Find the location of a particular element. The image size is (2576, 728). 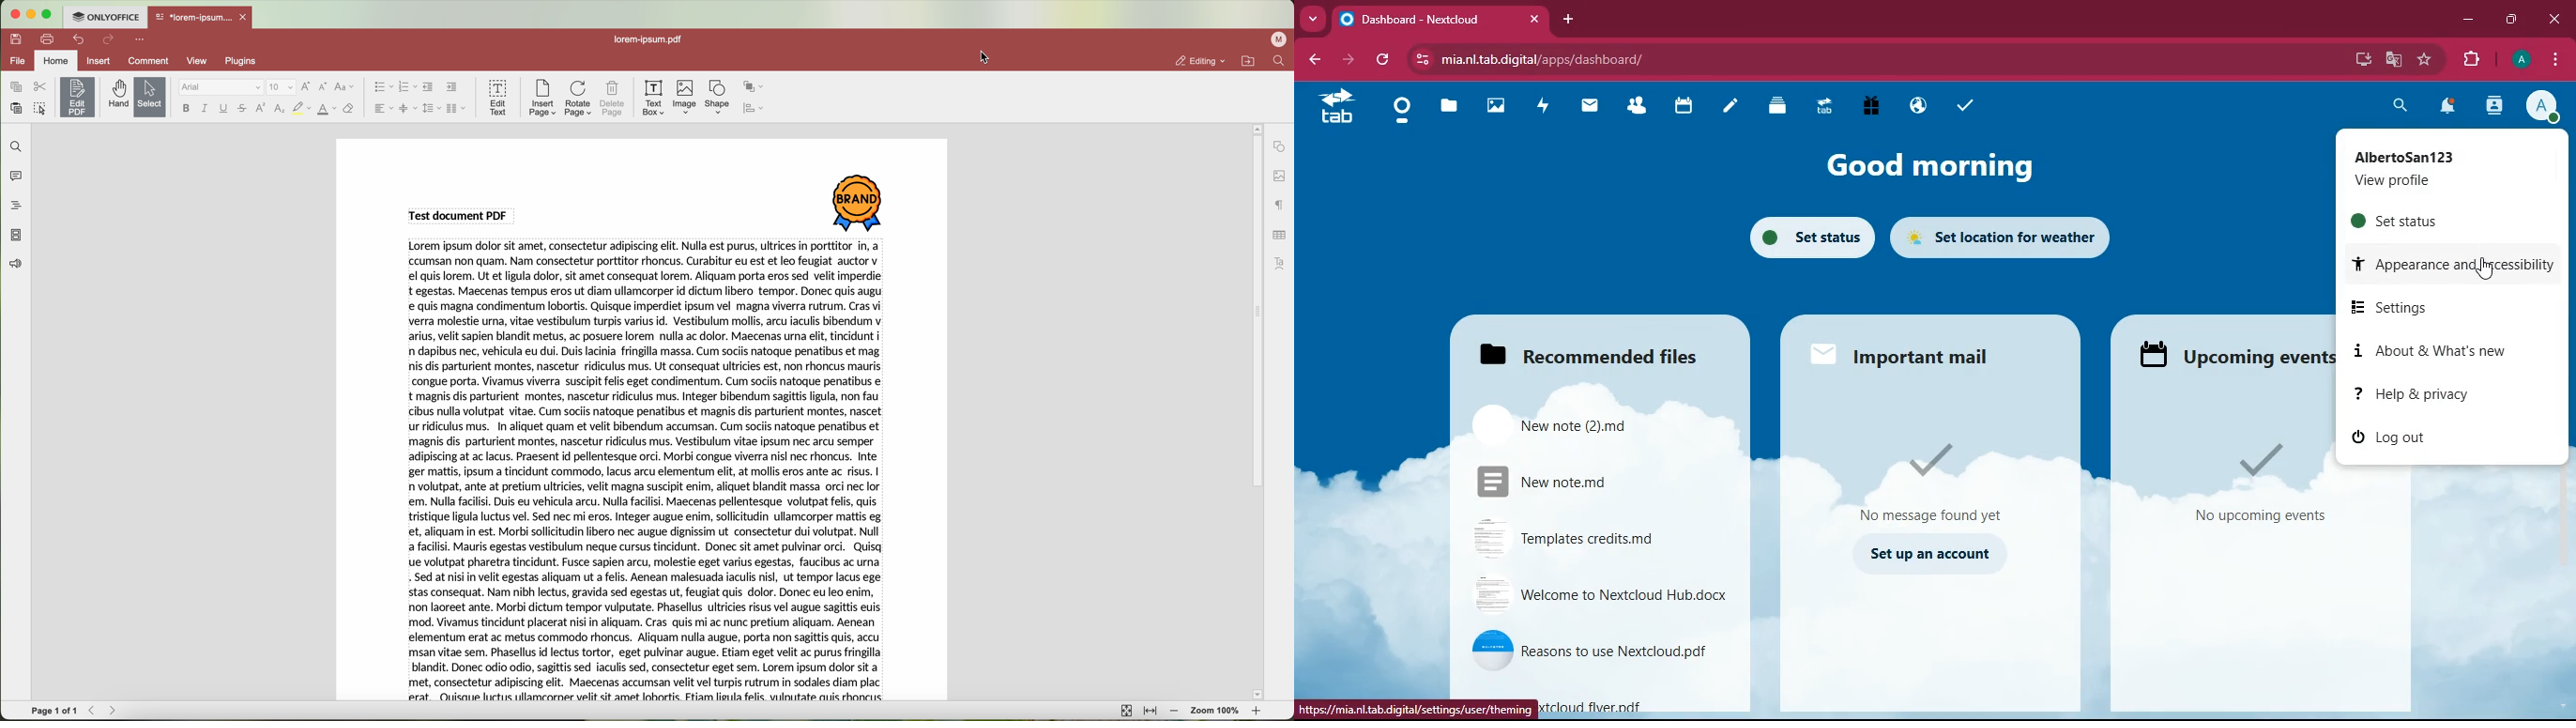

forward is located at coordinates (1350, 60).